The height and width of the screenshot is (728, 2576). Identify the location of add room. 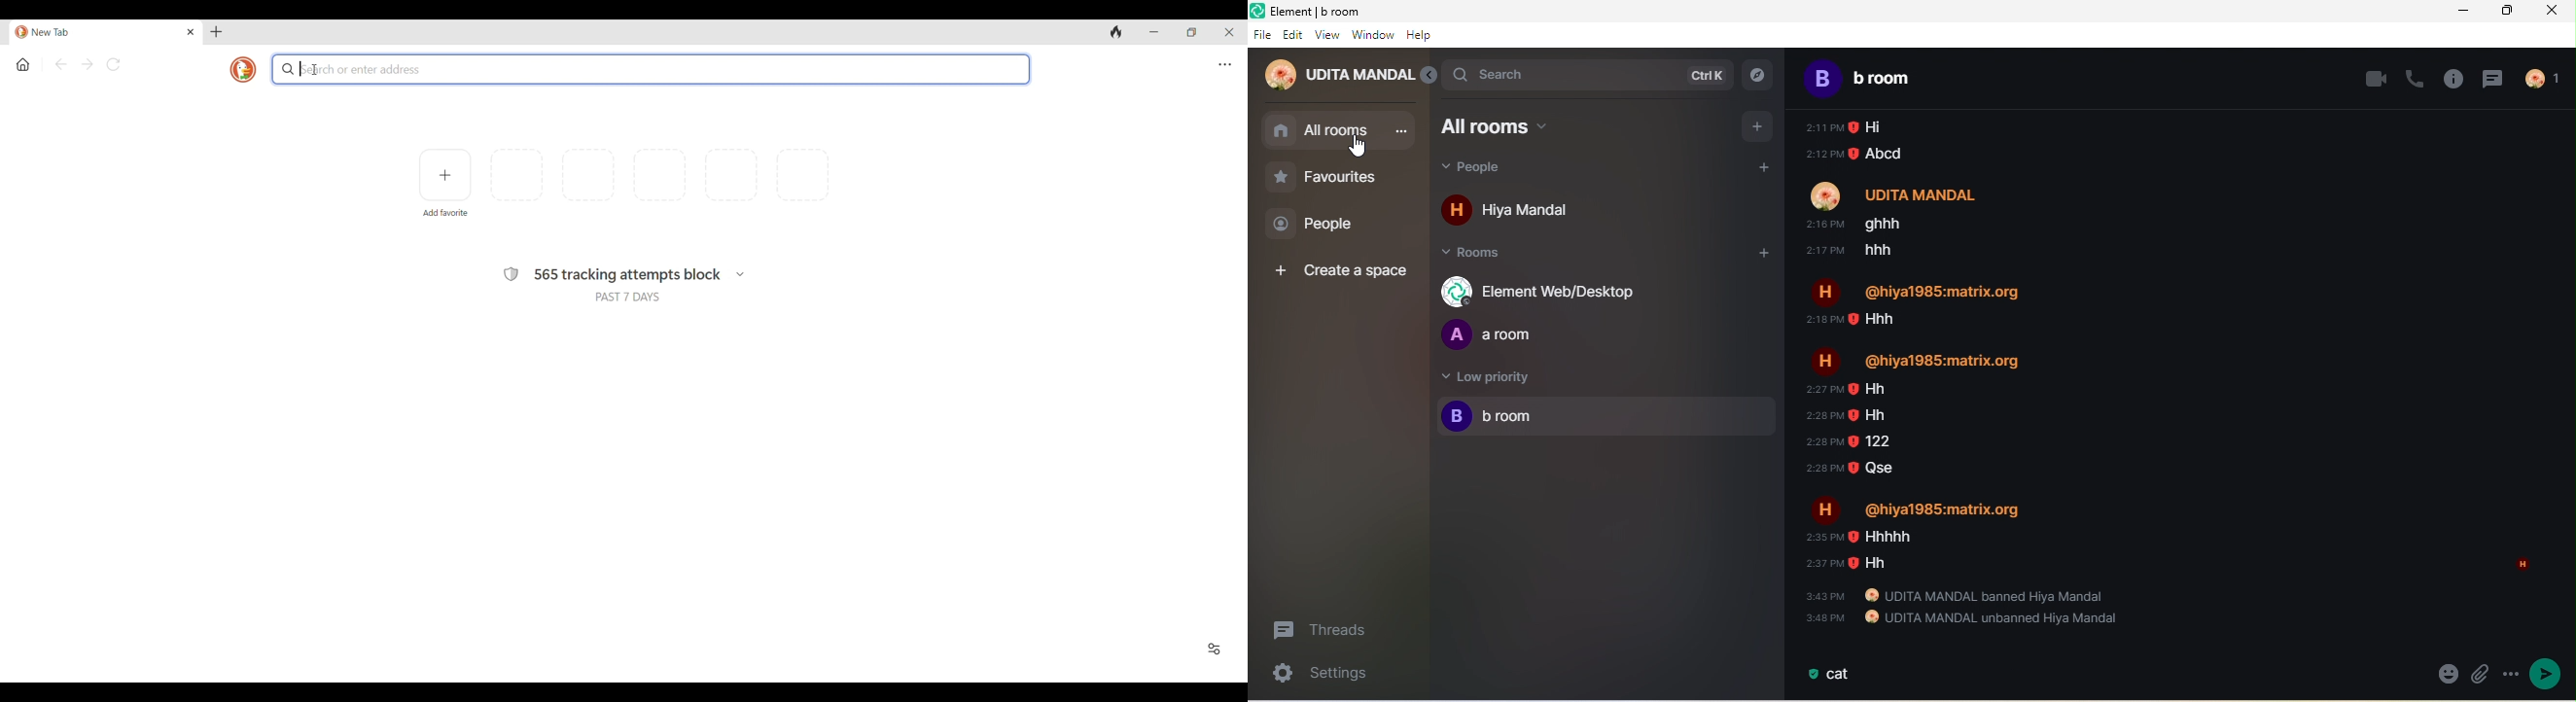
(1752, 257).